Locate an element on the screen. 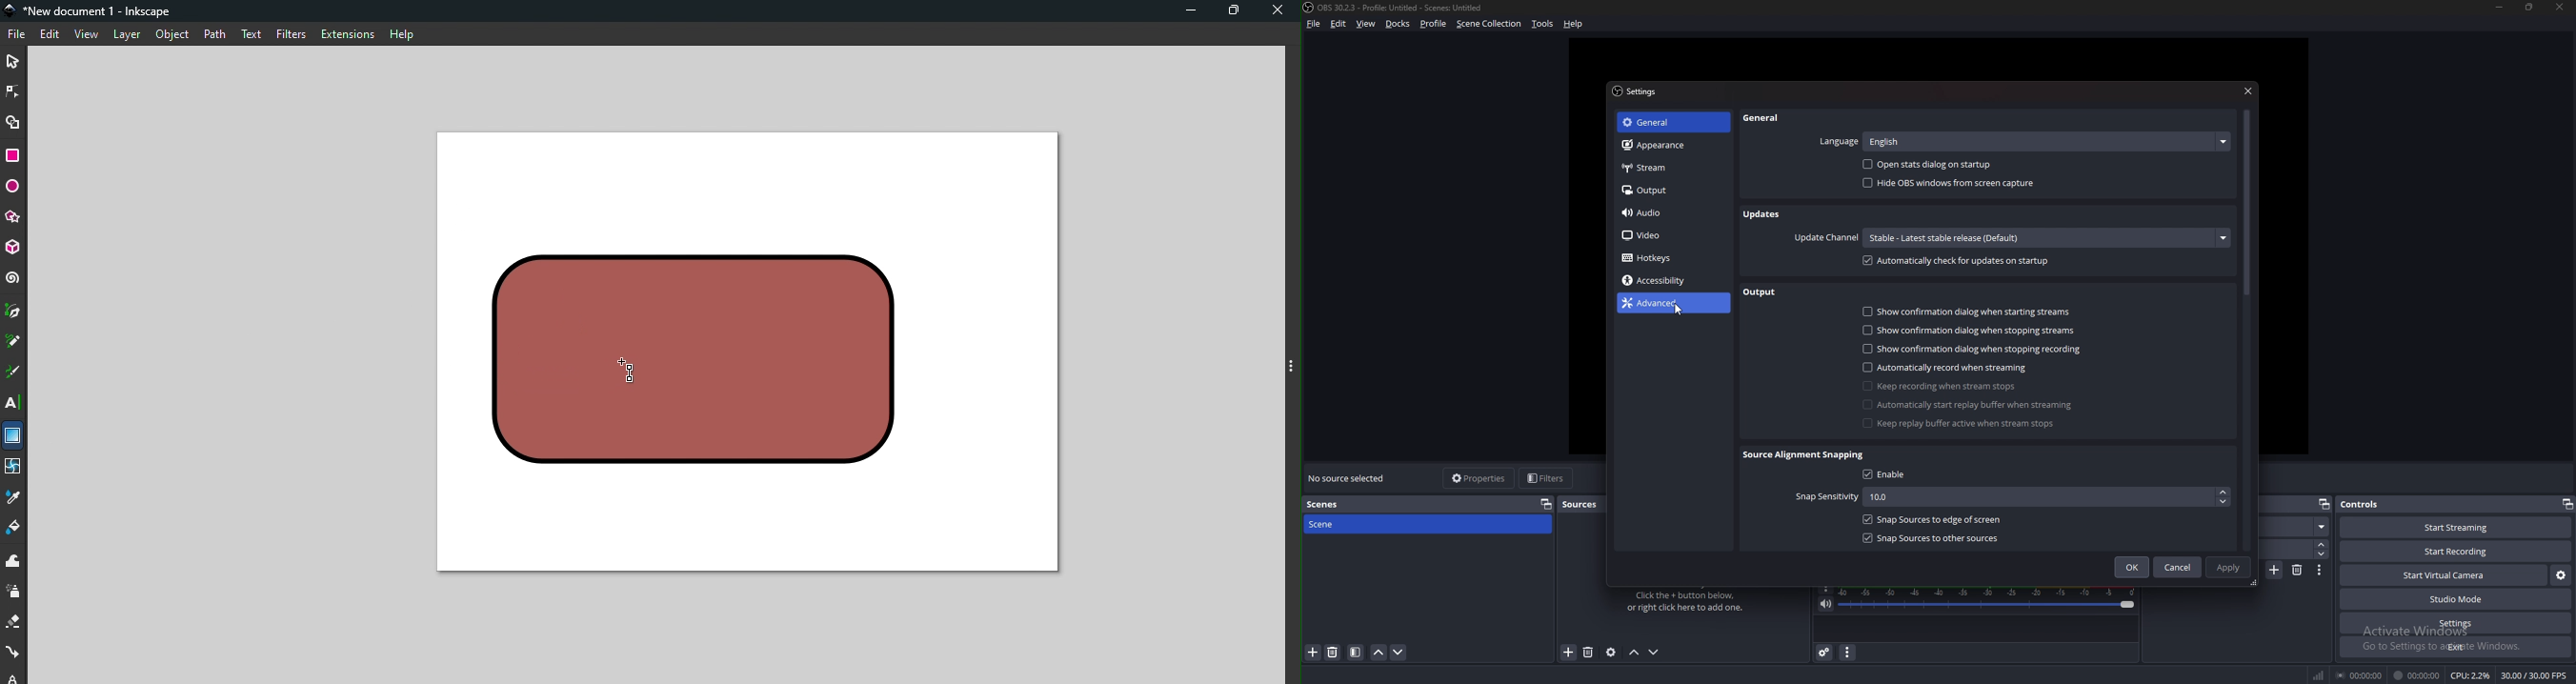  Maximize is located at coordinates (1238, 11).